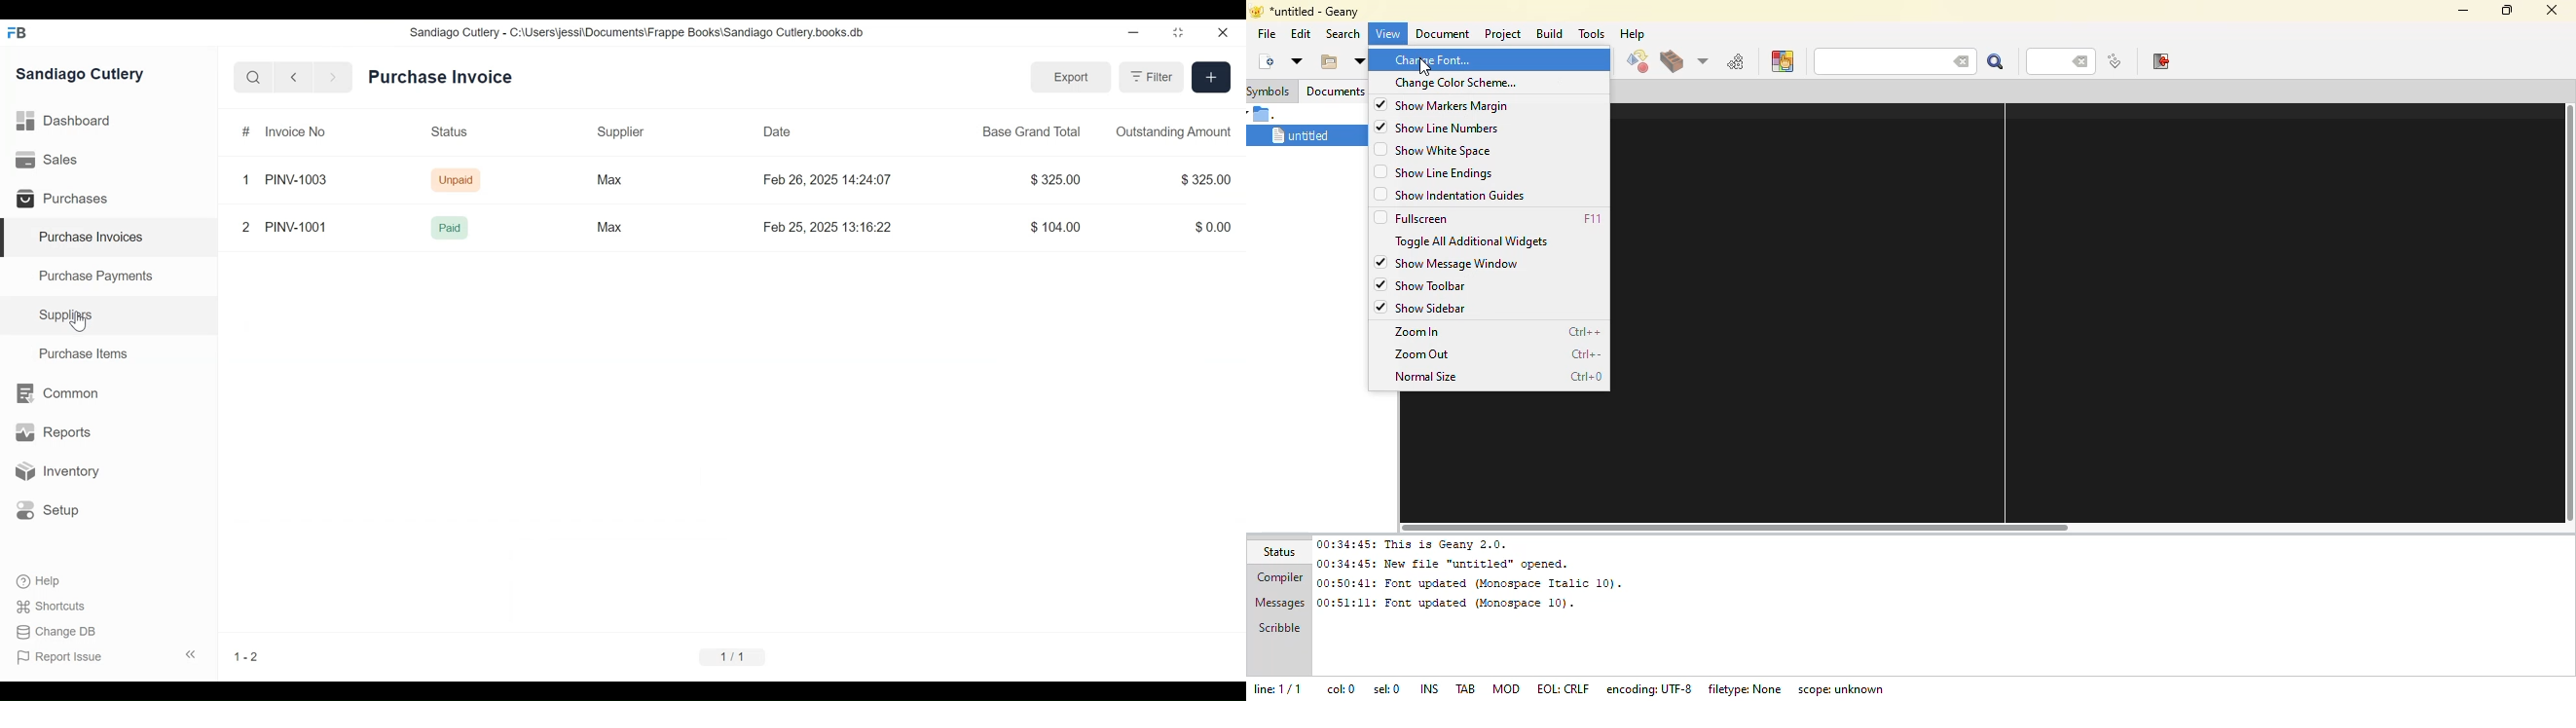 This screenshot has width=2576, height=728. I want to click on enabled, so click(1383, 307).